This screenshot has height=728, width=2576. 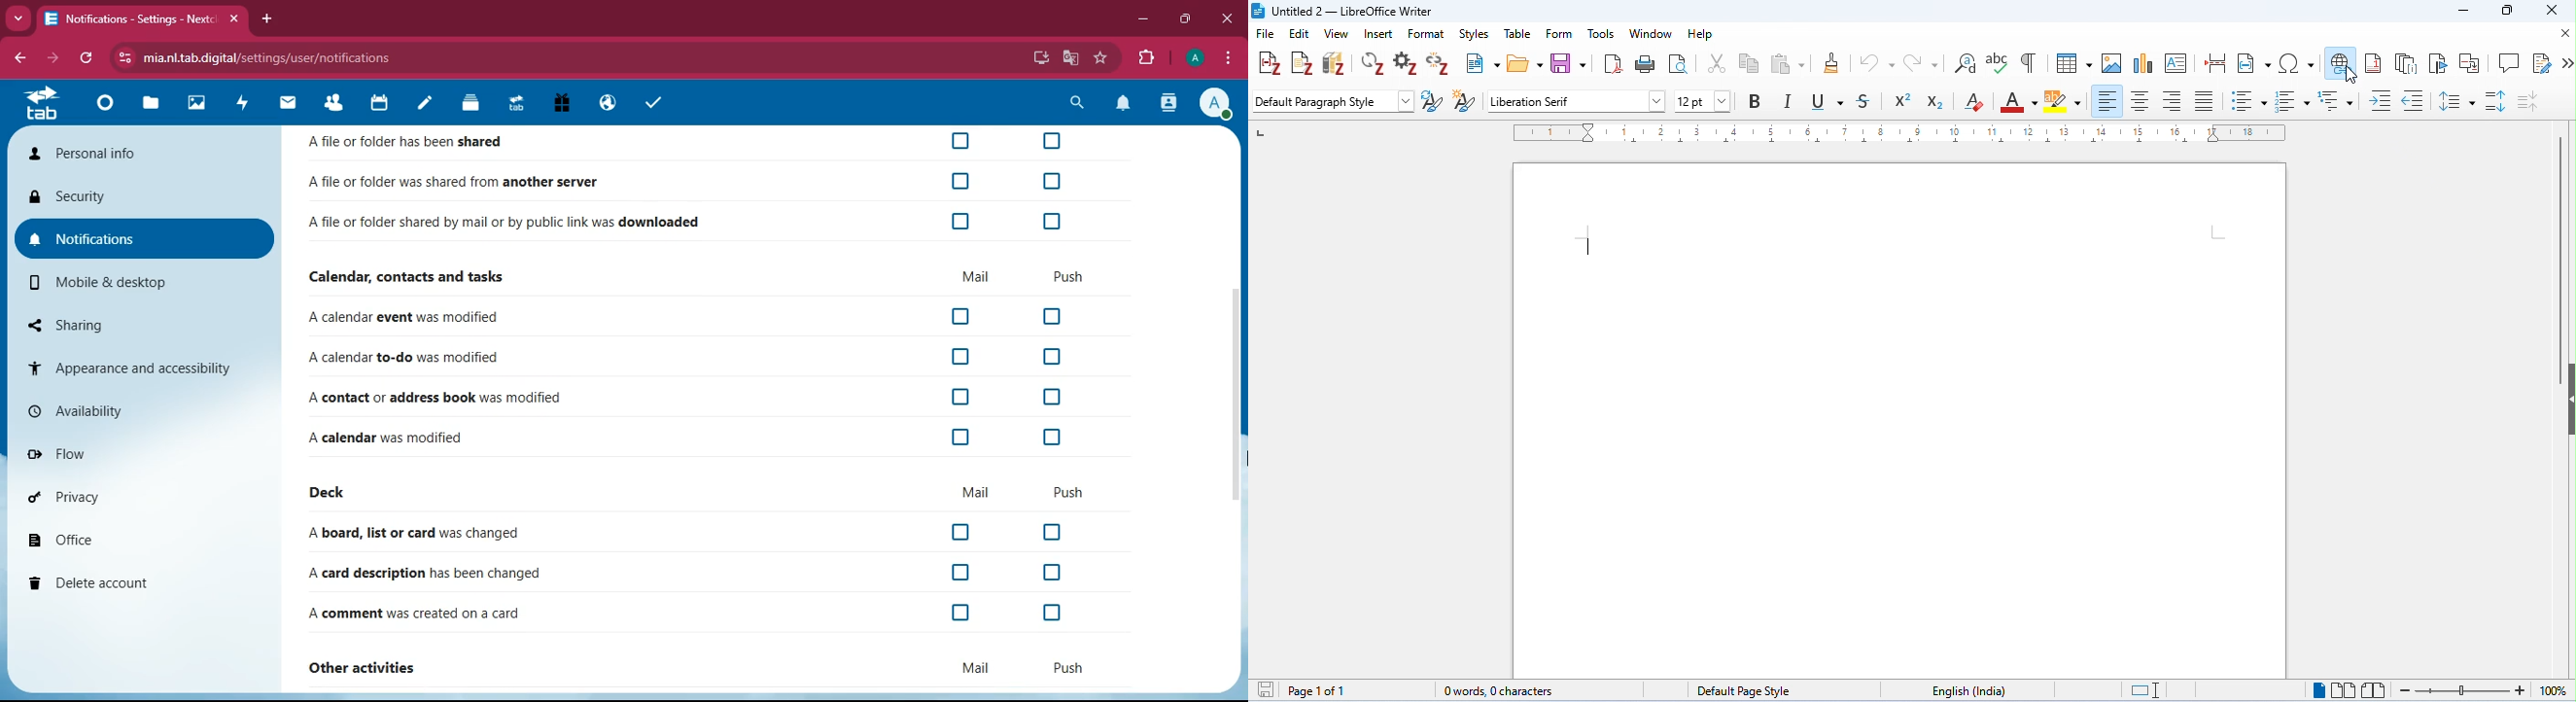 I want to click on A calendar event was modified, so click(x=420, y=319).